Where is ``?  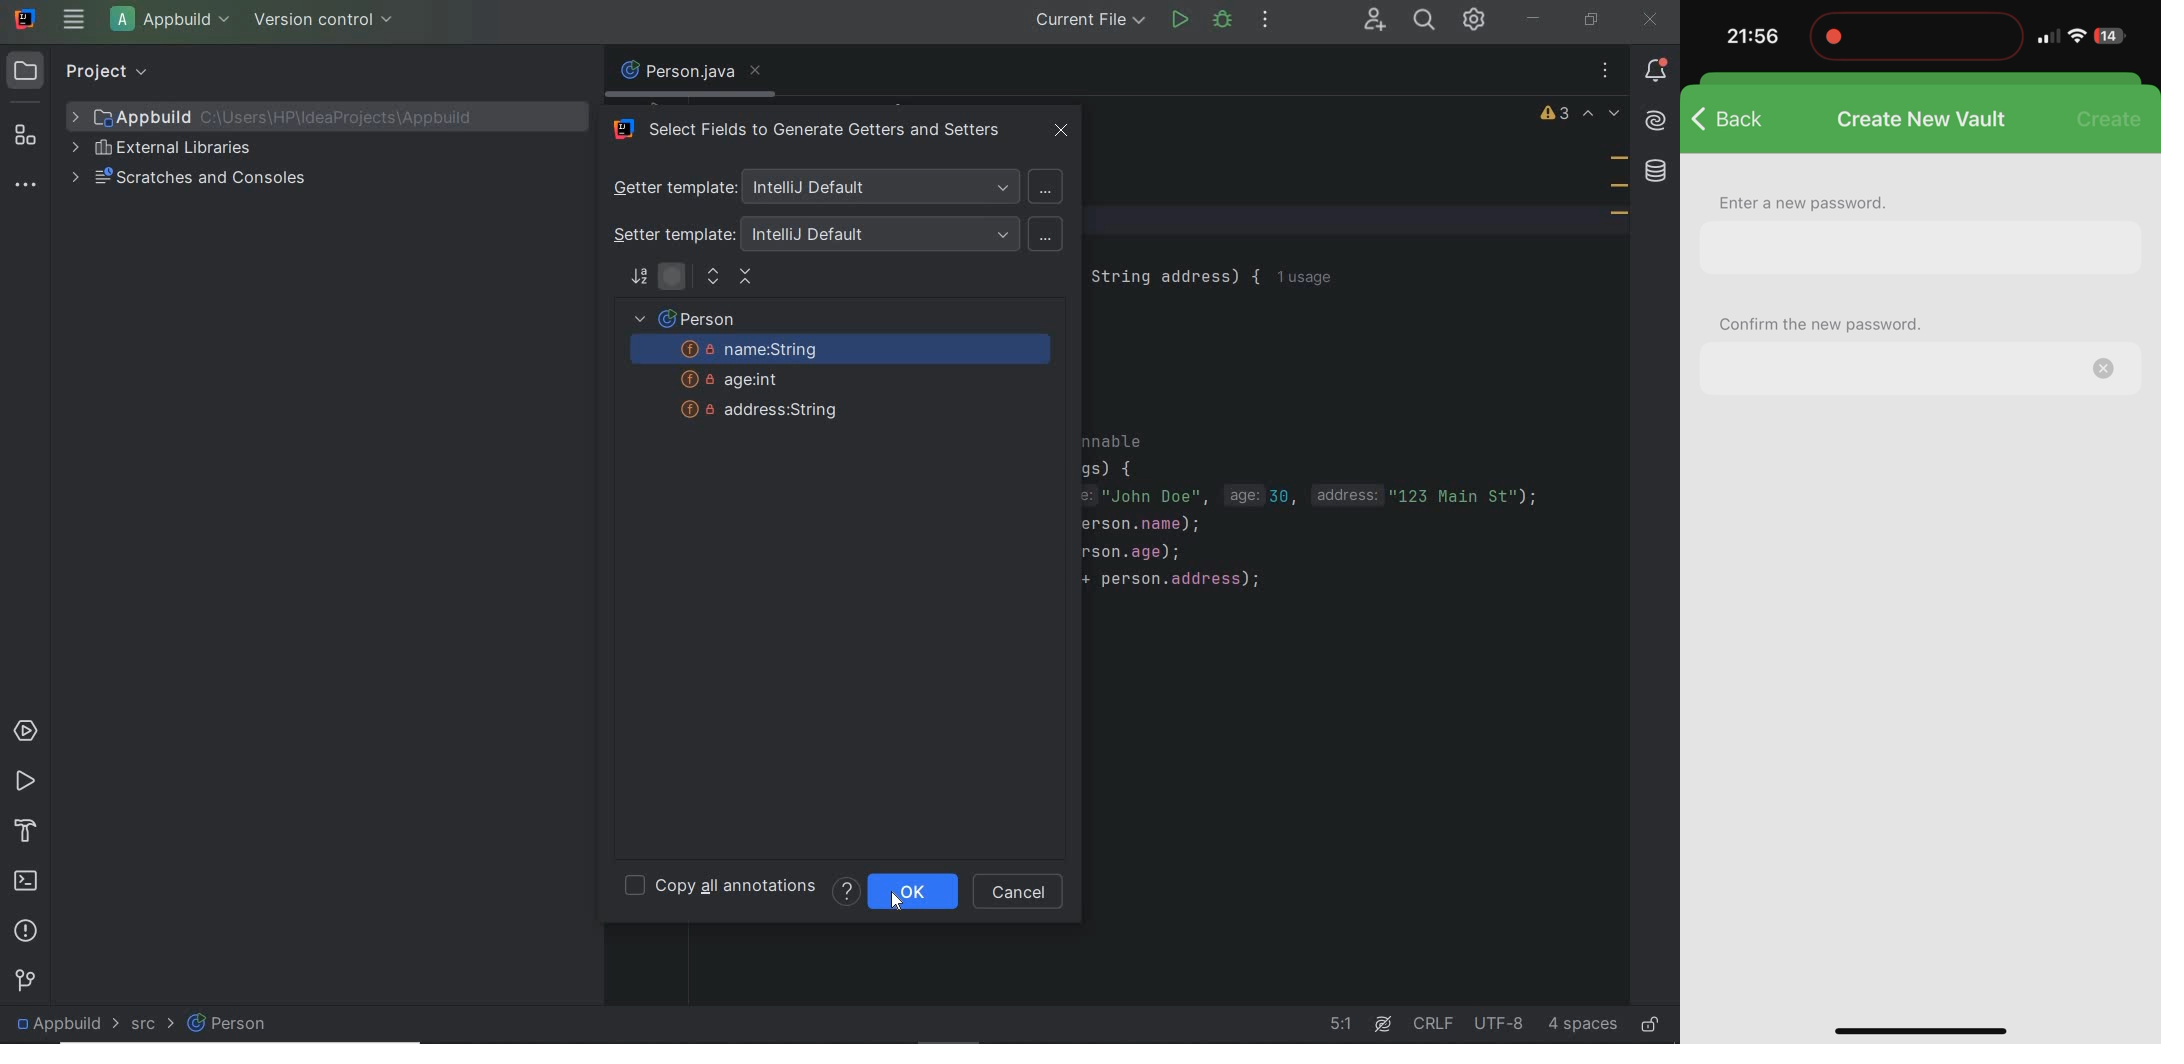  is located at coordinates (1927, 116).